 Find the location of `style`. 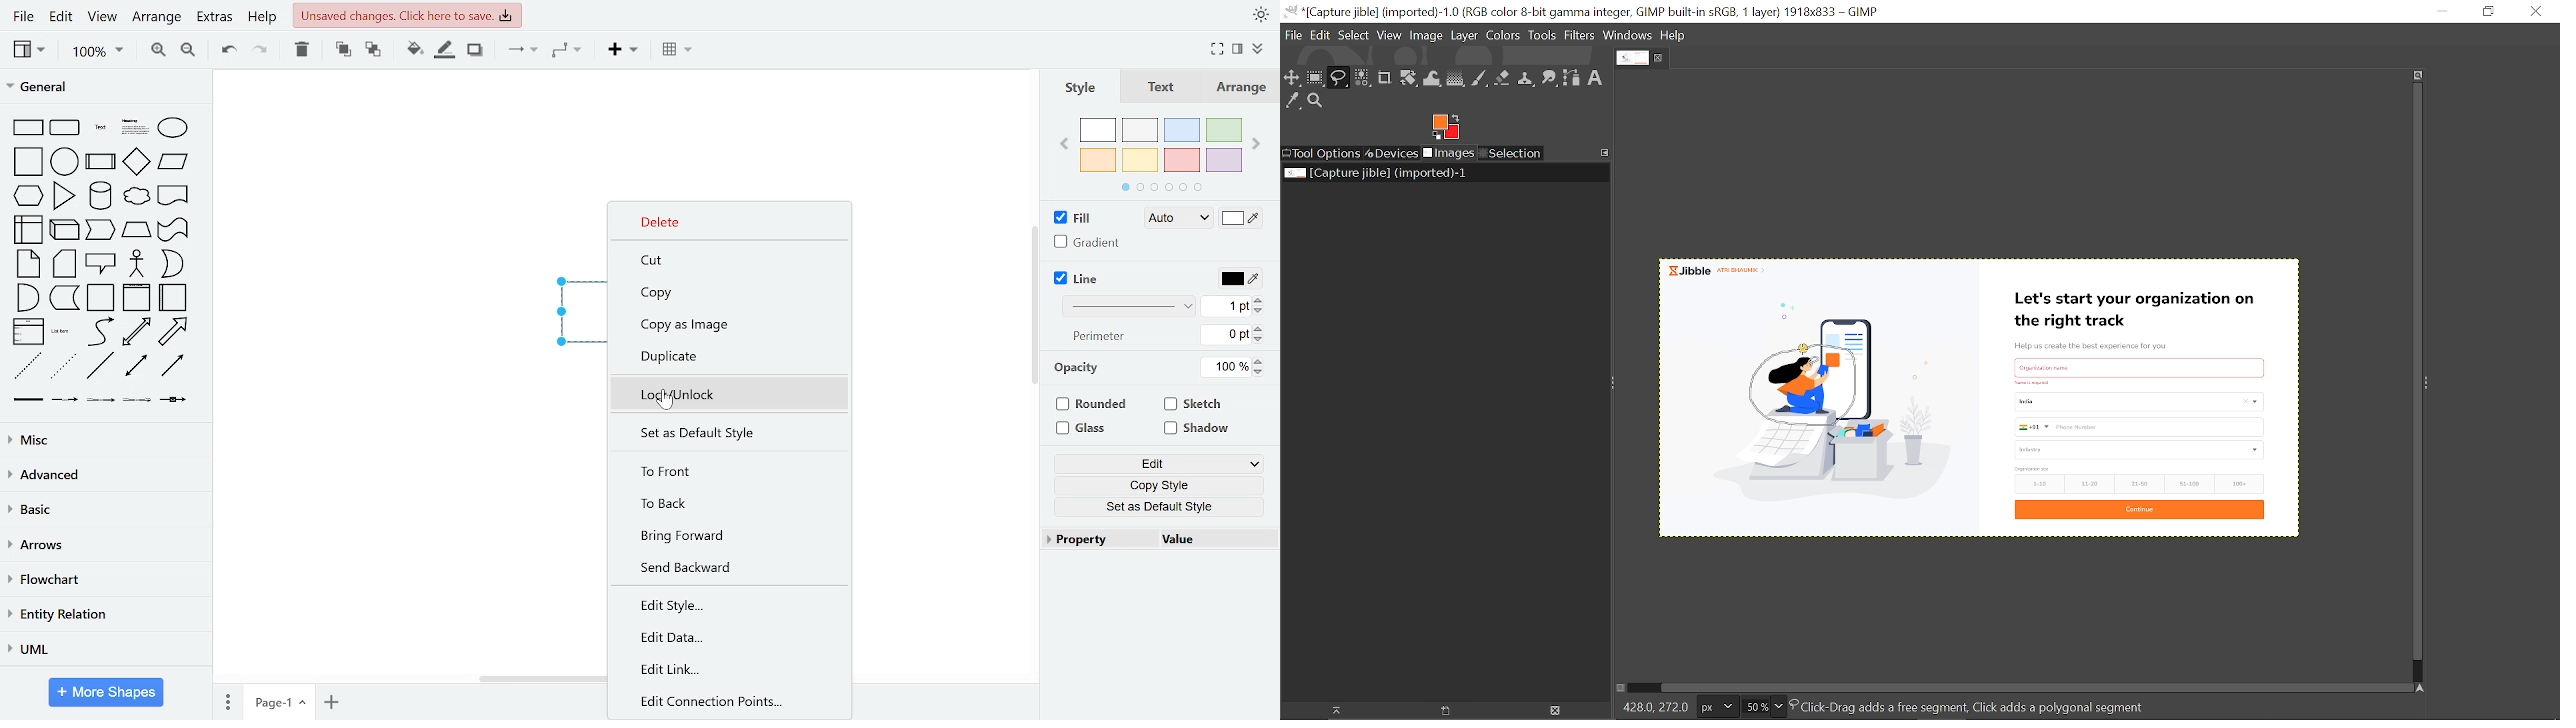

style is located at coordinates (1081, 90).